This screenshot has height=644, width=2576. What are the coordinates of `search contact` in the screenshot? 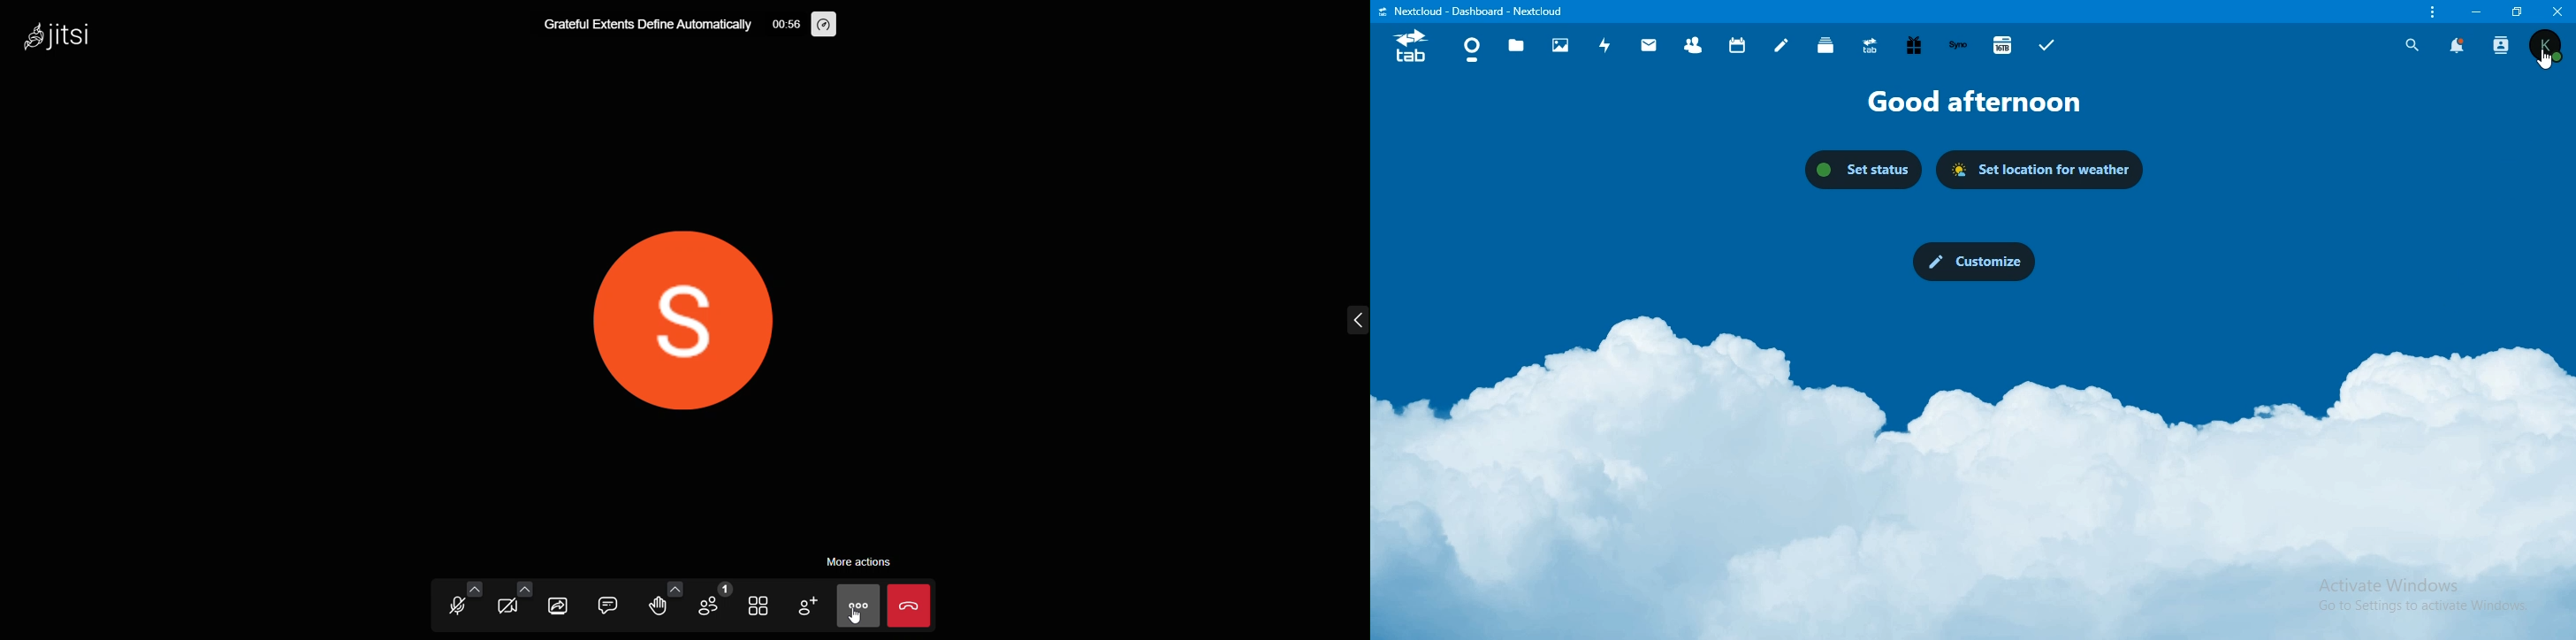 It's located at (2503, 45).